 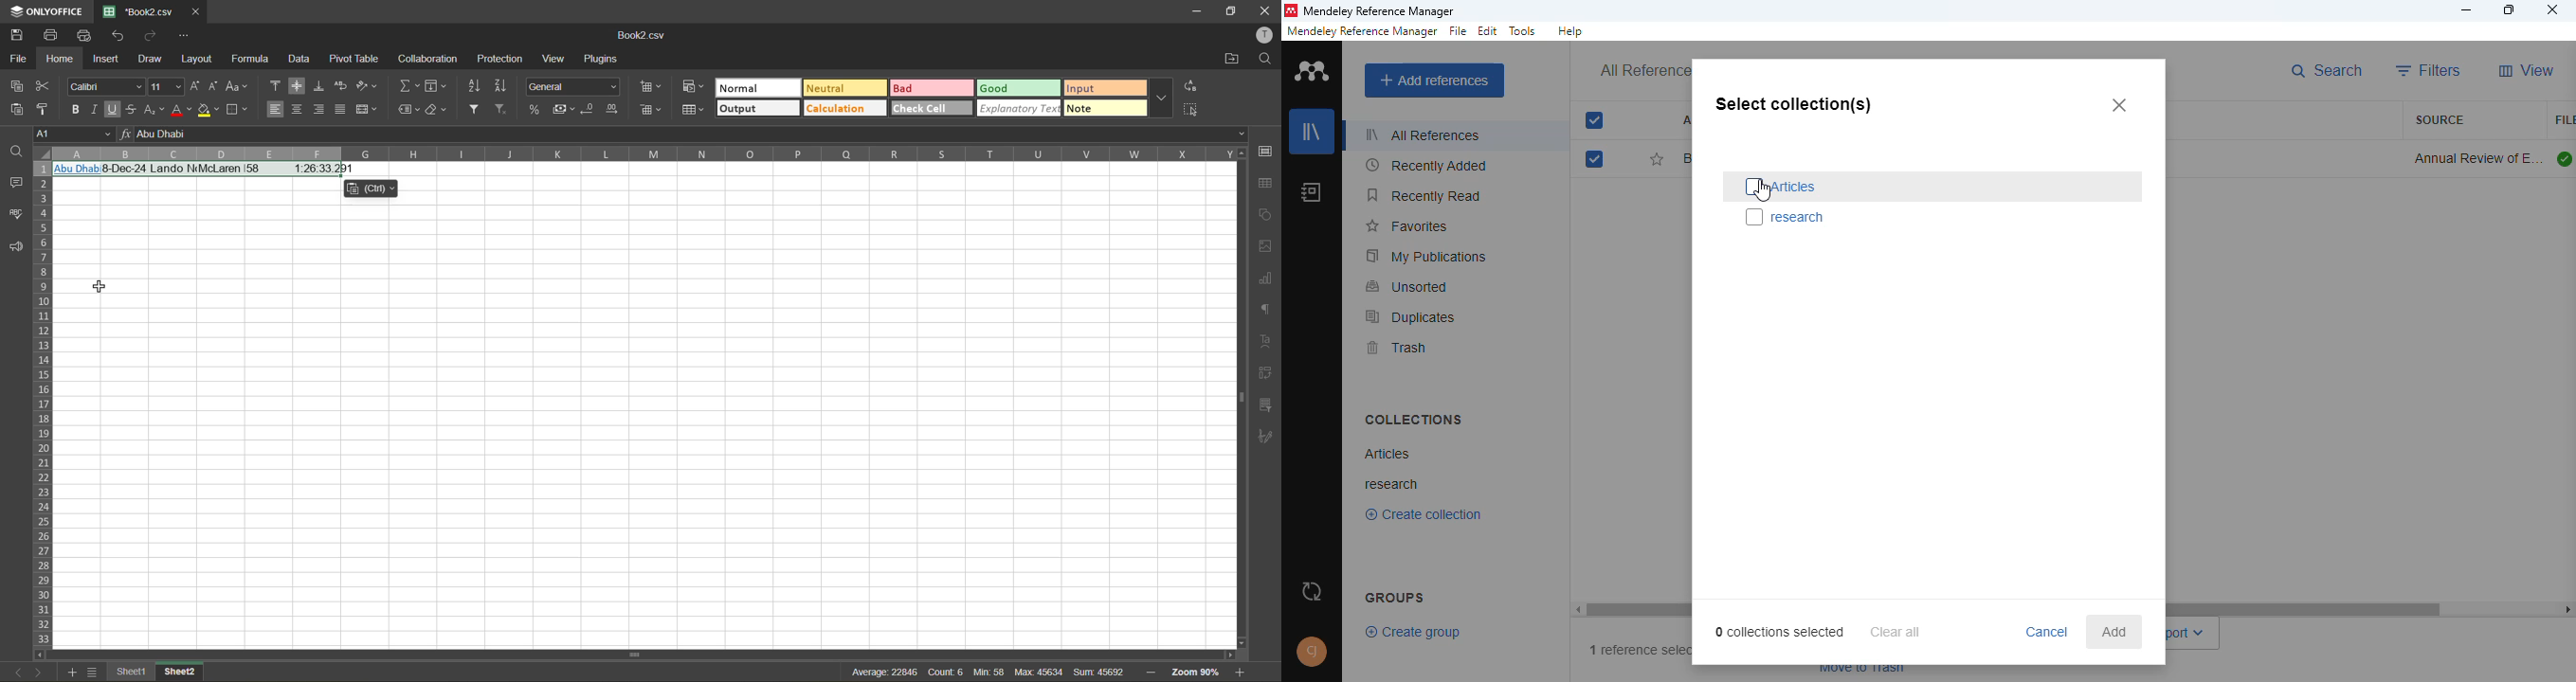 I want to click on decrease decimal, so click(x=590, y=111).